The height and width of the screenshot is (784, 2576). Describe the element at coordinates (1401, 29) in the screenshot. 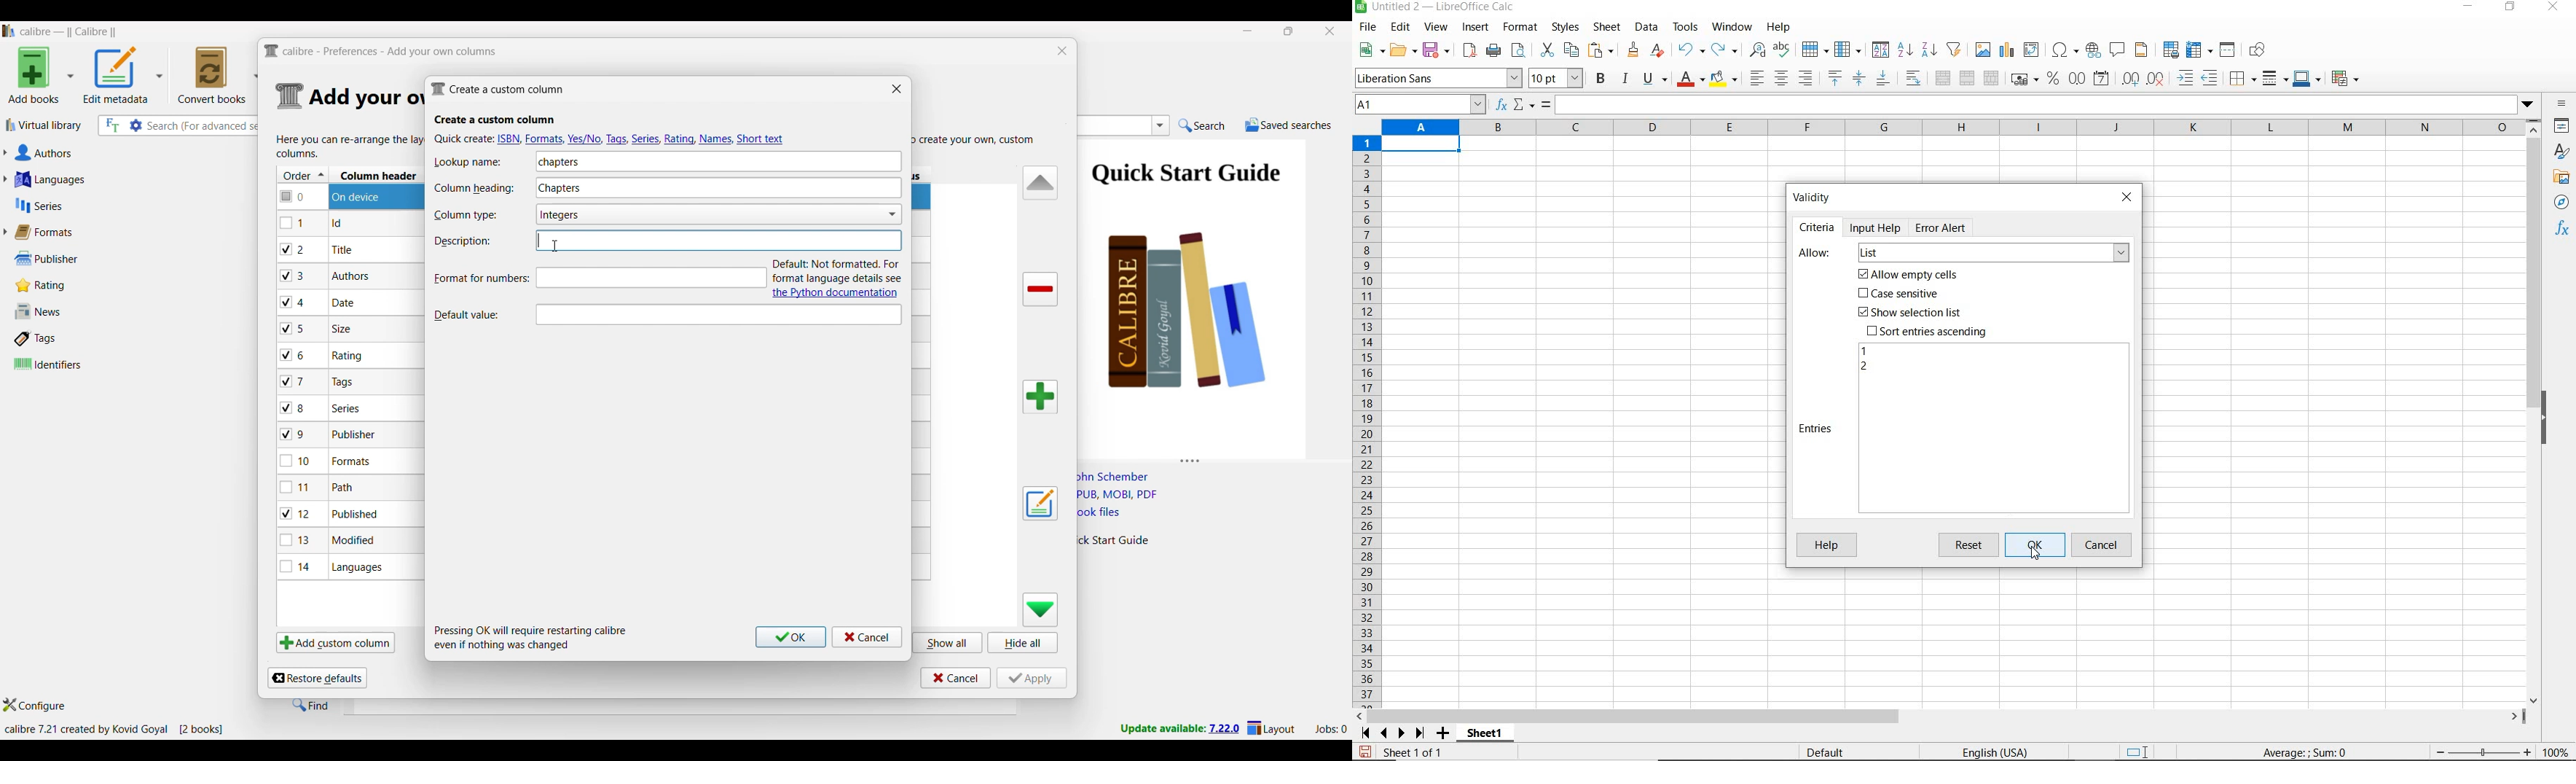

I see `edit` at that location.